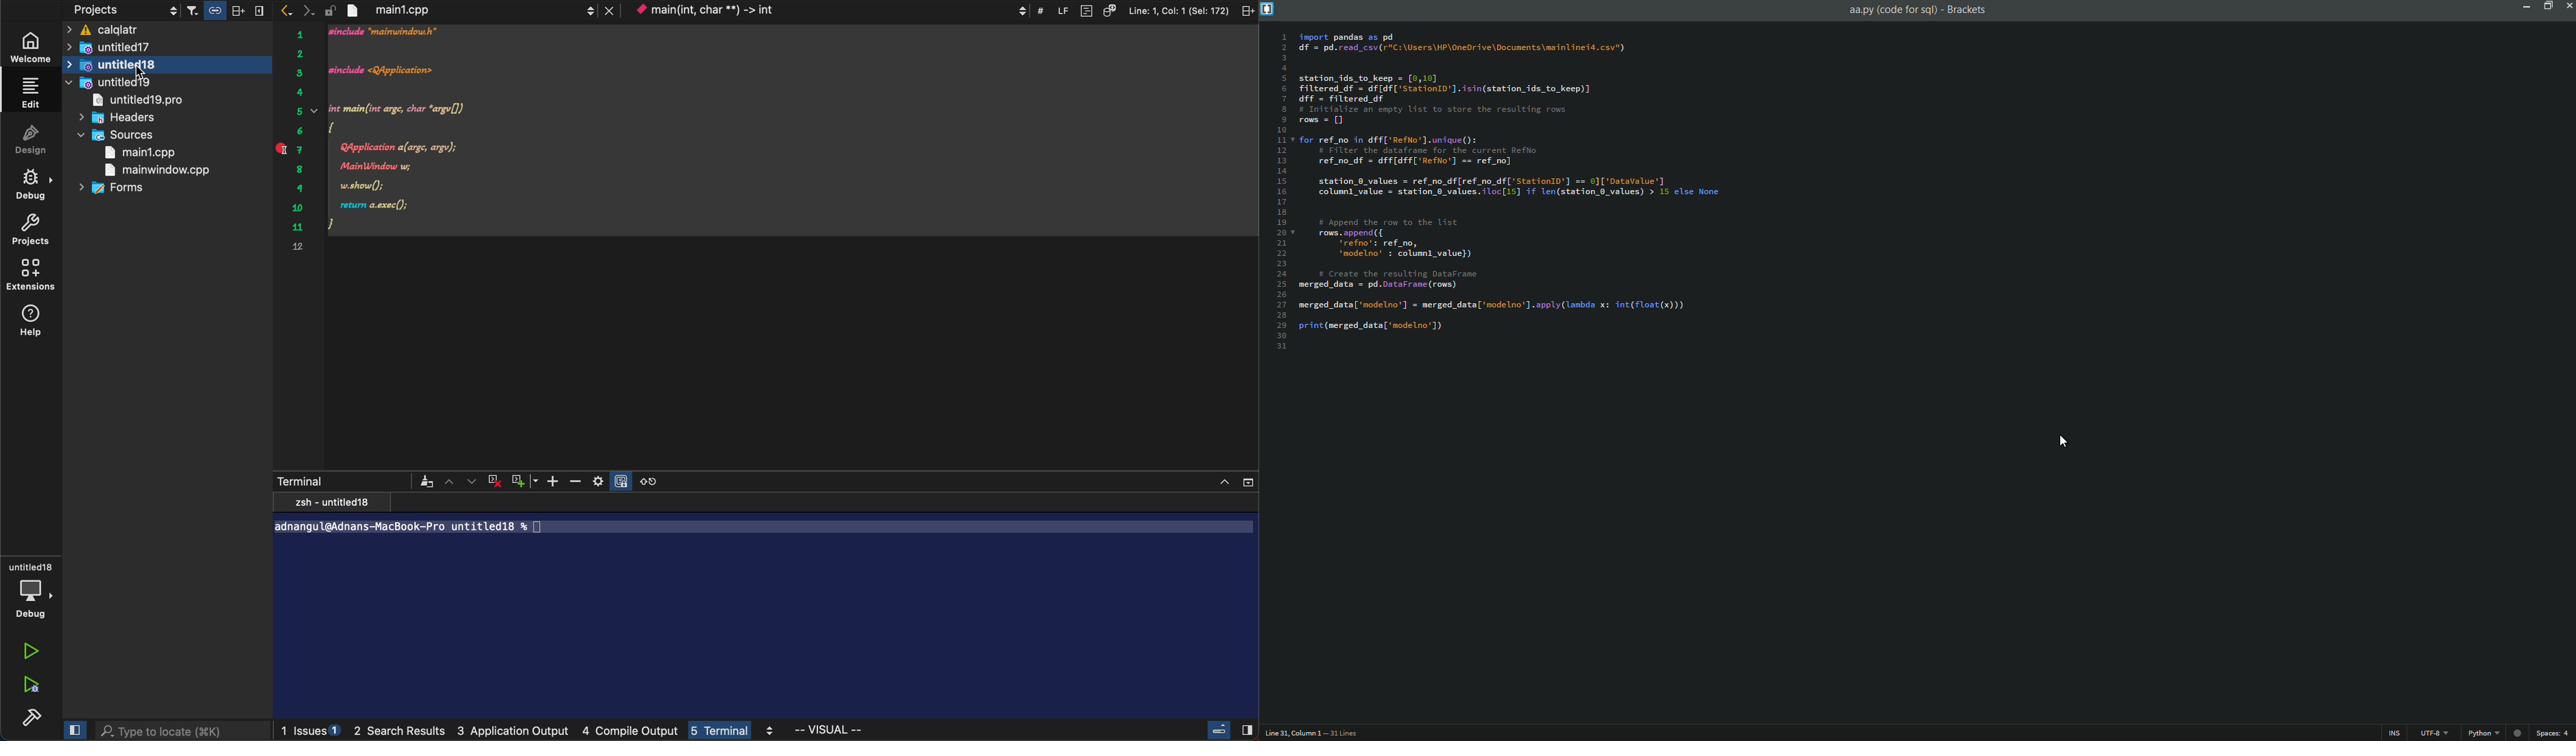  Describe the element at coordinates (2545, 5) in the screenshot. I see `maximize` at that location.